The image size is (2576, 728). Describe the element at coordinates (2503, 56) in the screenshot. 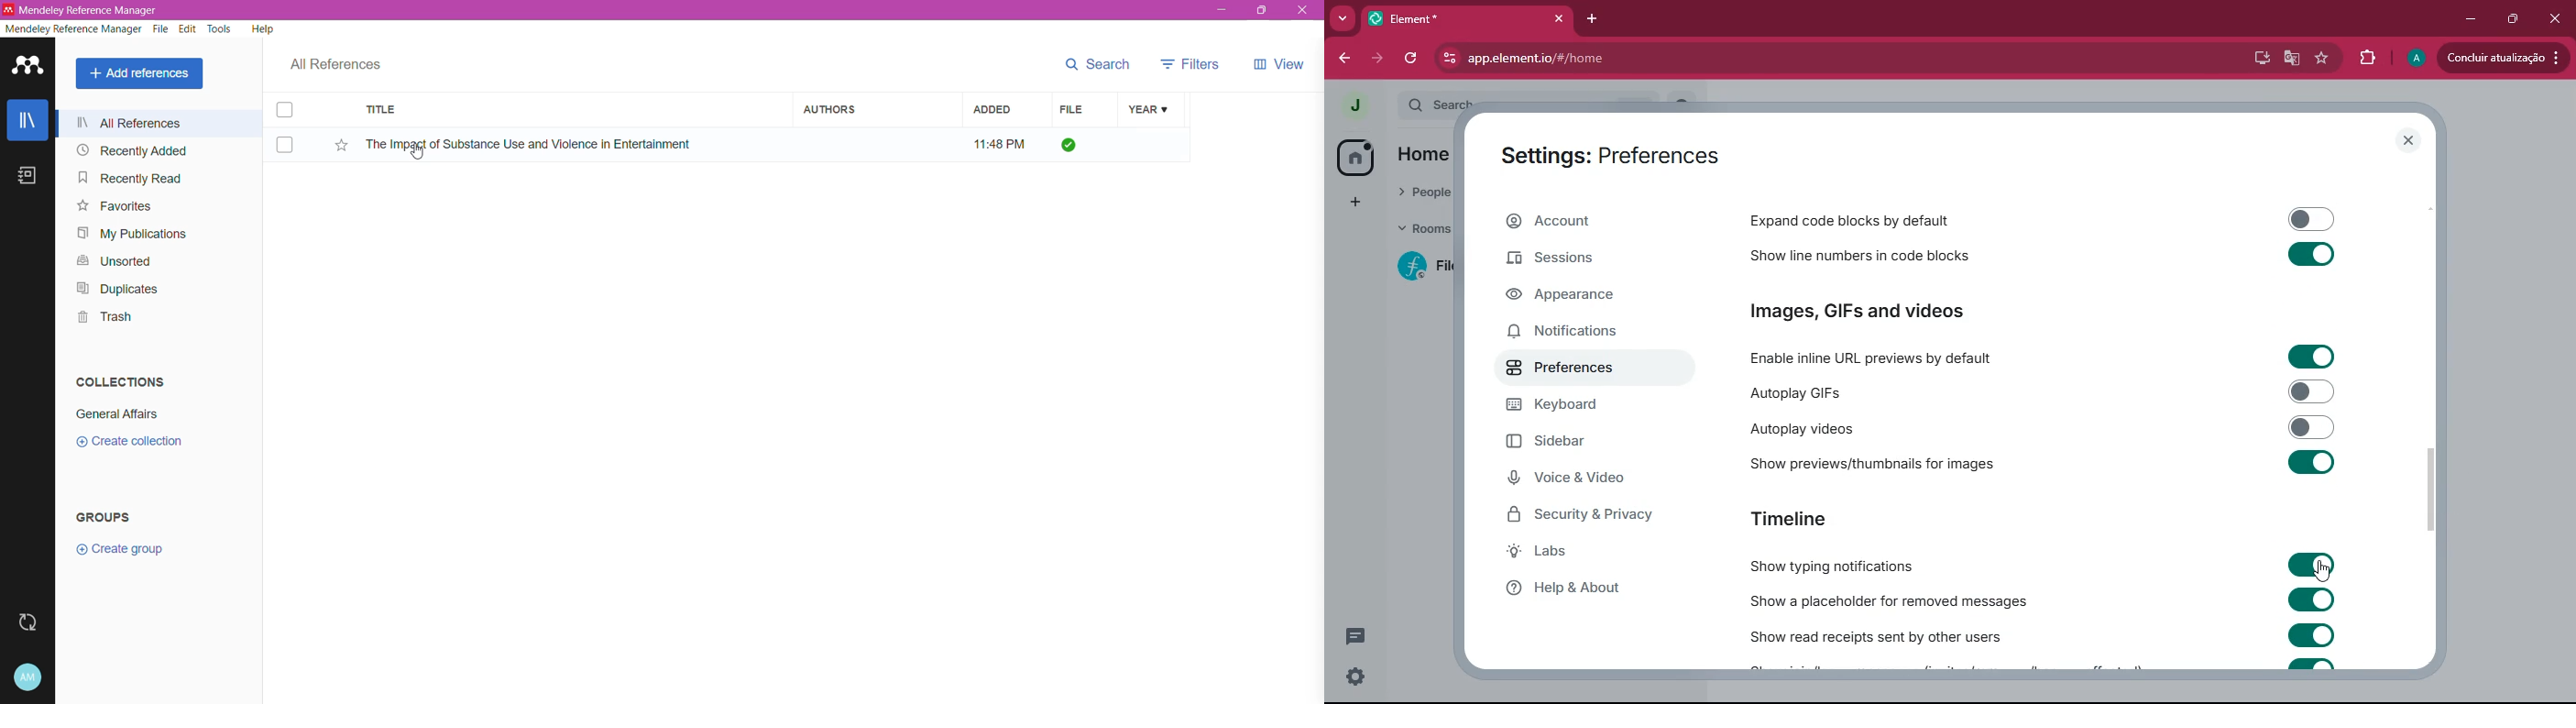

I see `update` at that location.